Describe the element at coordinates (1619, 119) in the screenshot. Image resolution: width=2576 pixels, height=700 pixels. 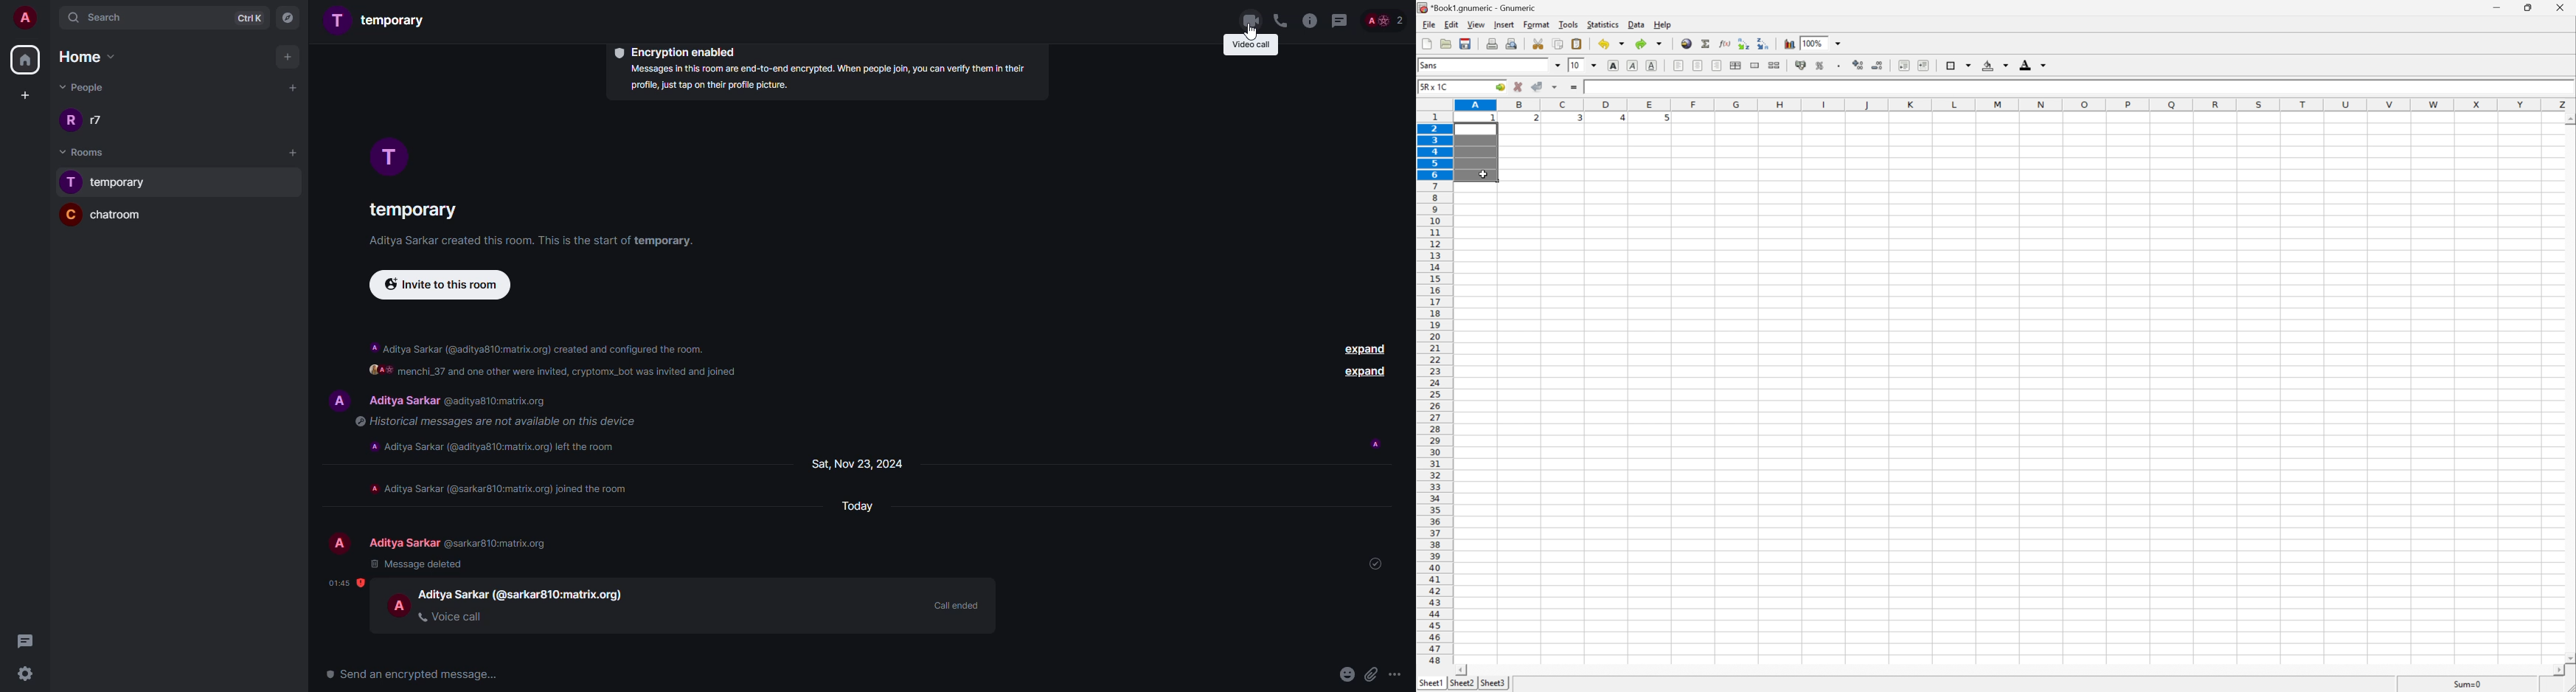
I see `4` at that location.